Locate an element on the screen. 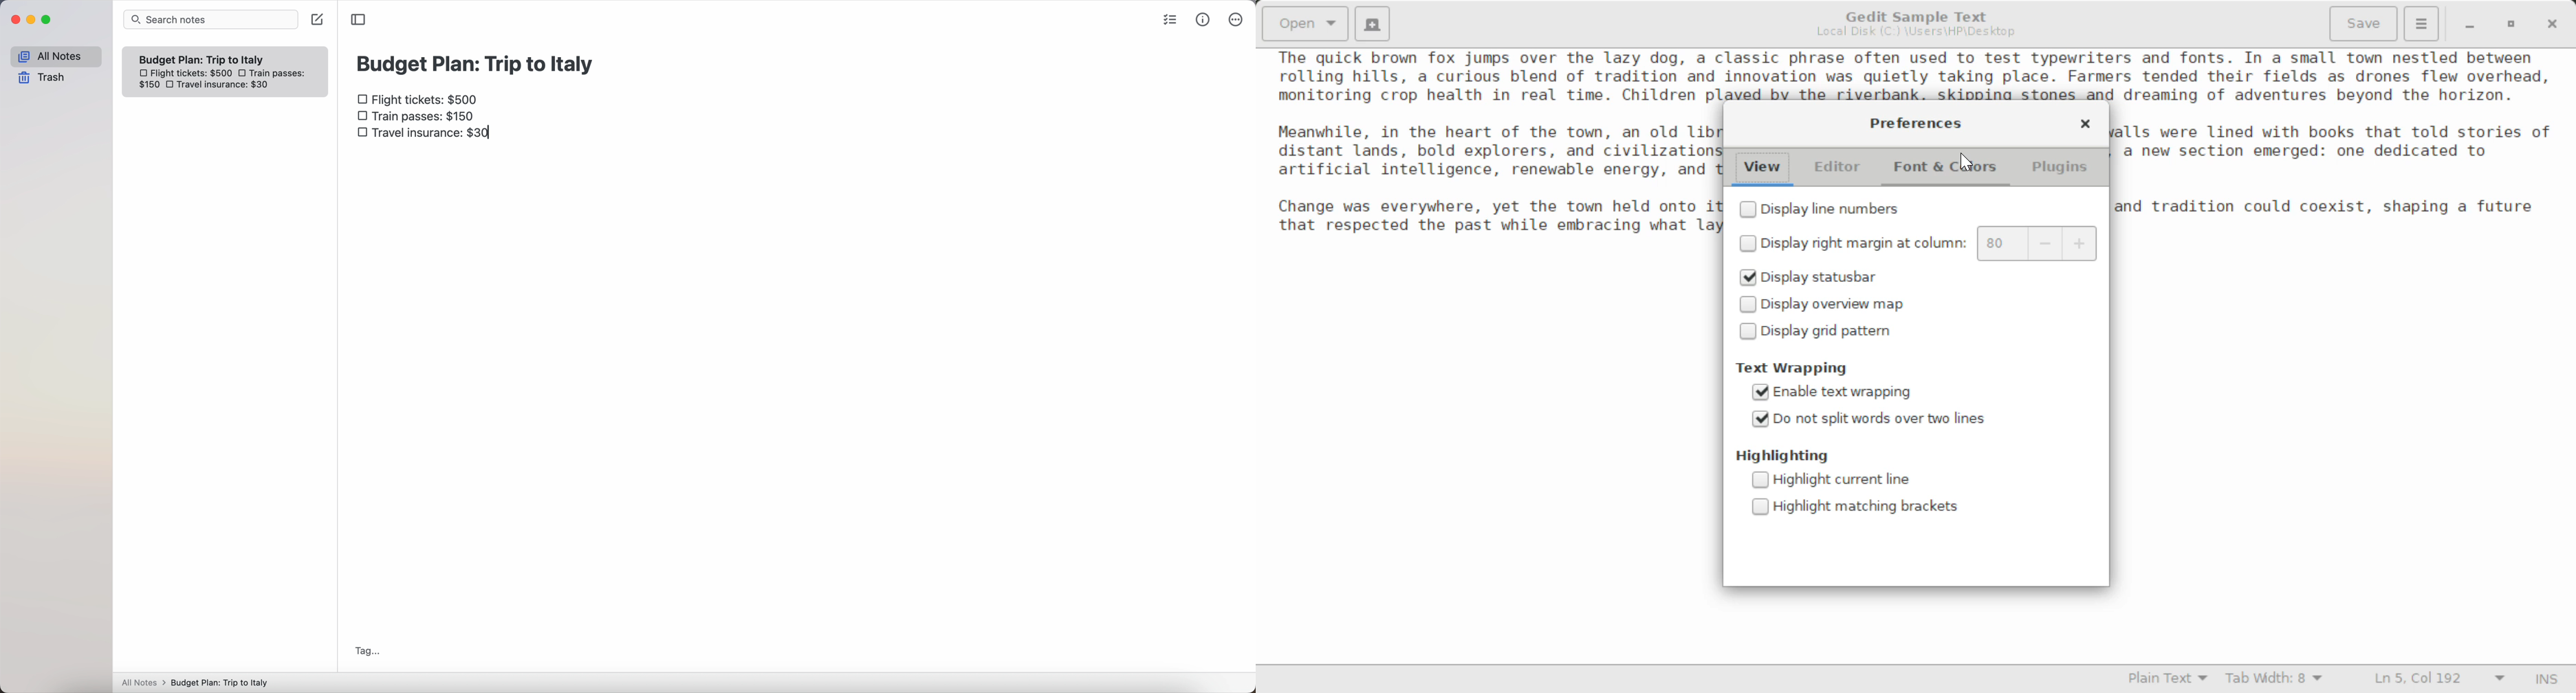 The height and width of the screenshot is (700, 2576). toggle sidebar is located at coordinates (359, 19).